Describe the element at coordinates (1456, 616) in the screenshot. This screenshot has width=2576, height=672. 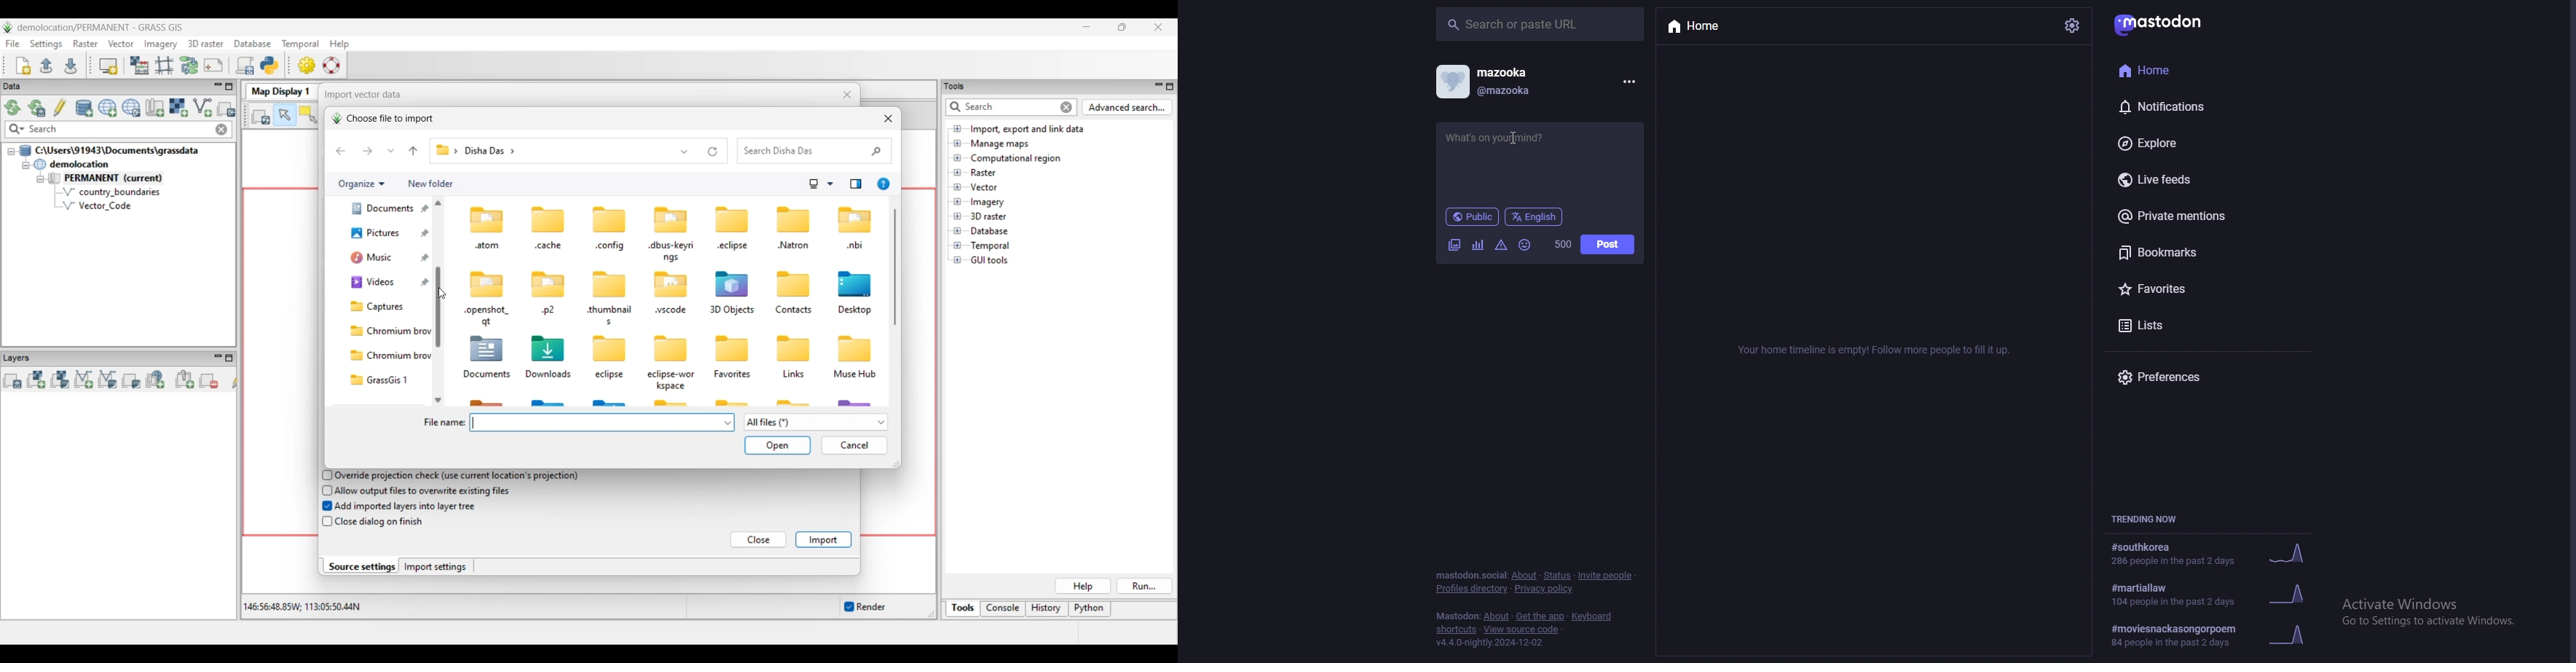
I see `mastodon` at that location.